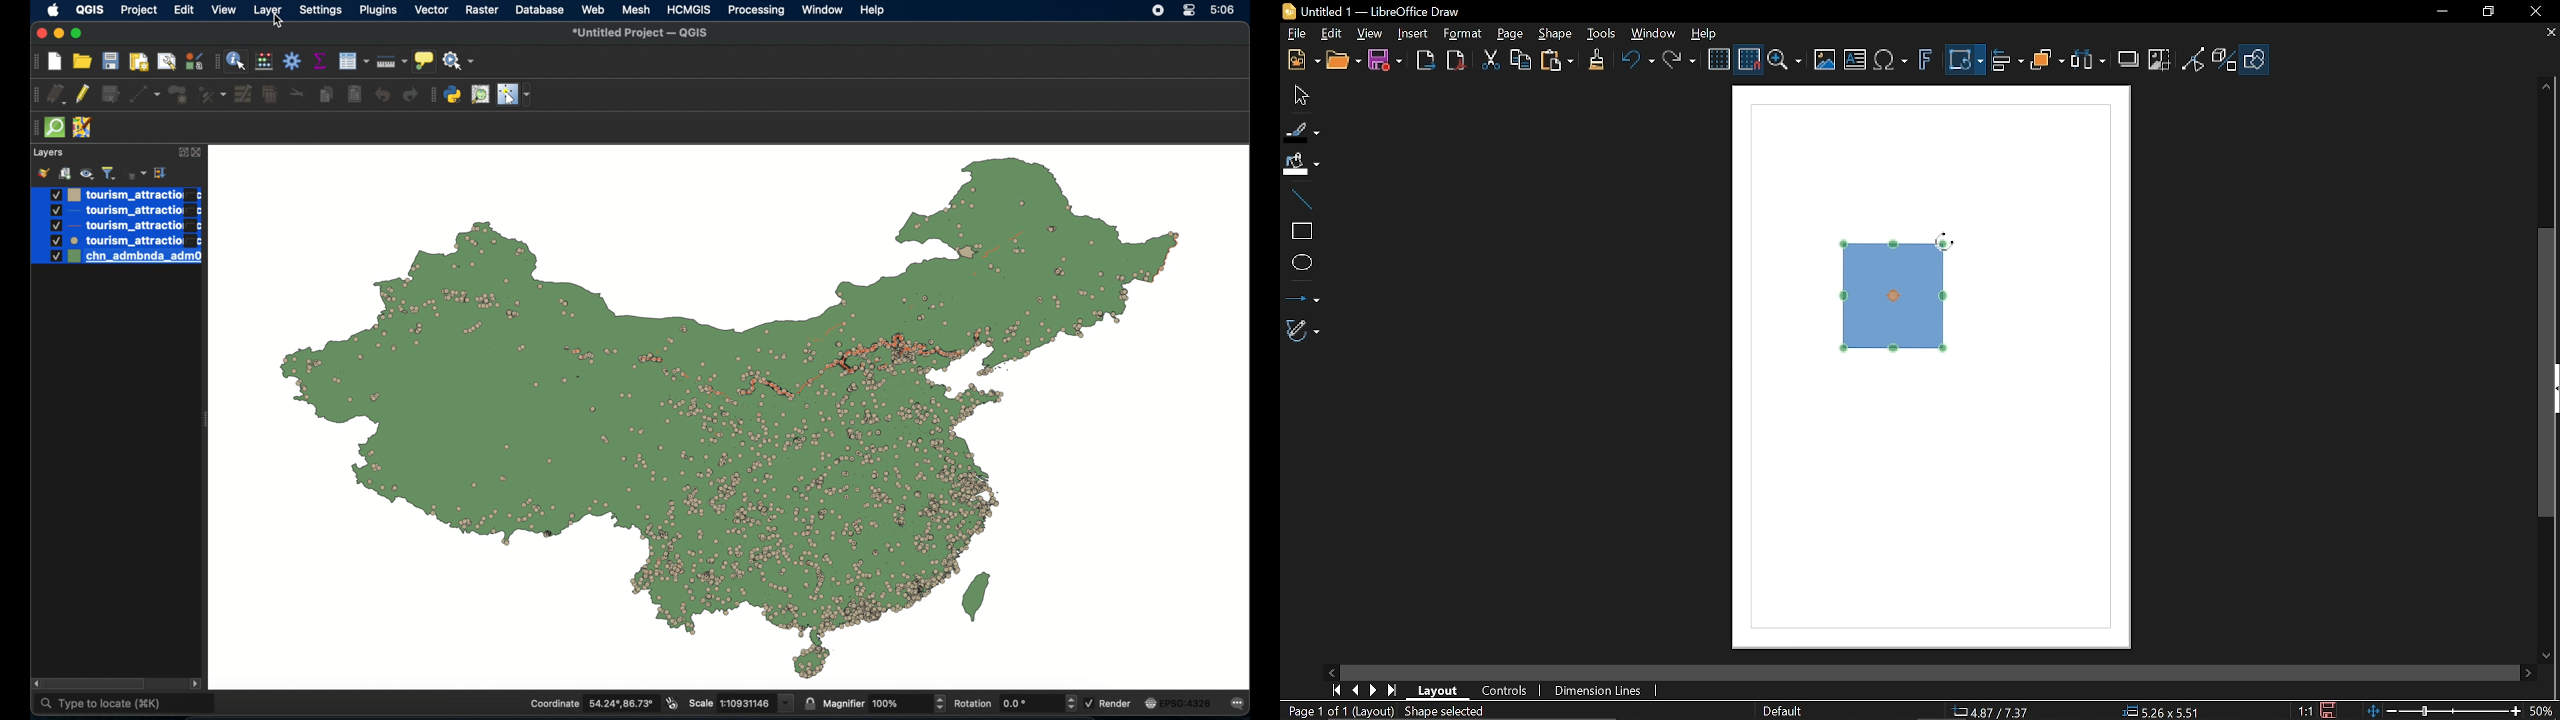  What do you see at coordinates (2165, 711) in the screenshot?
I see `5.26x5.51 (object size )` at bounding box center [2165, 711].